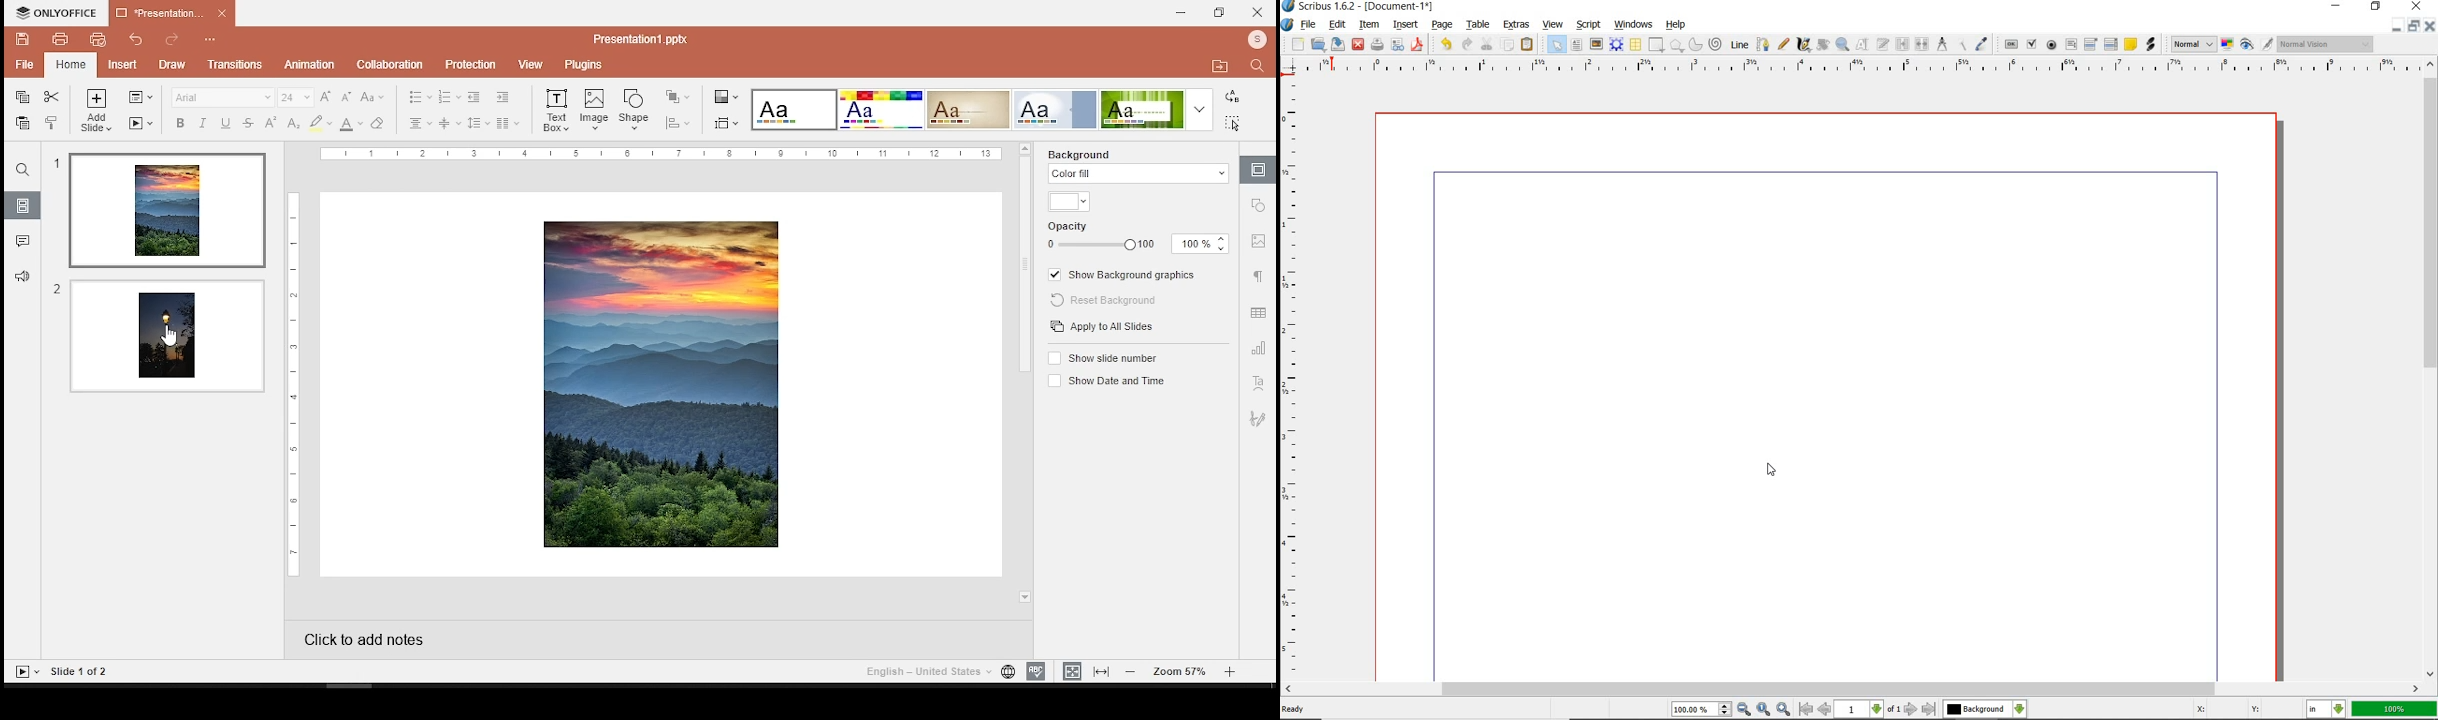 The image size is (2464, 728). What do you see at coordinates (1863, 68) in the screenshot?
I see `ruler` at bounding box center [1863, 68].